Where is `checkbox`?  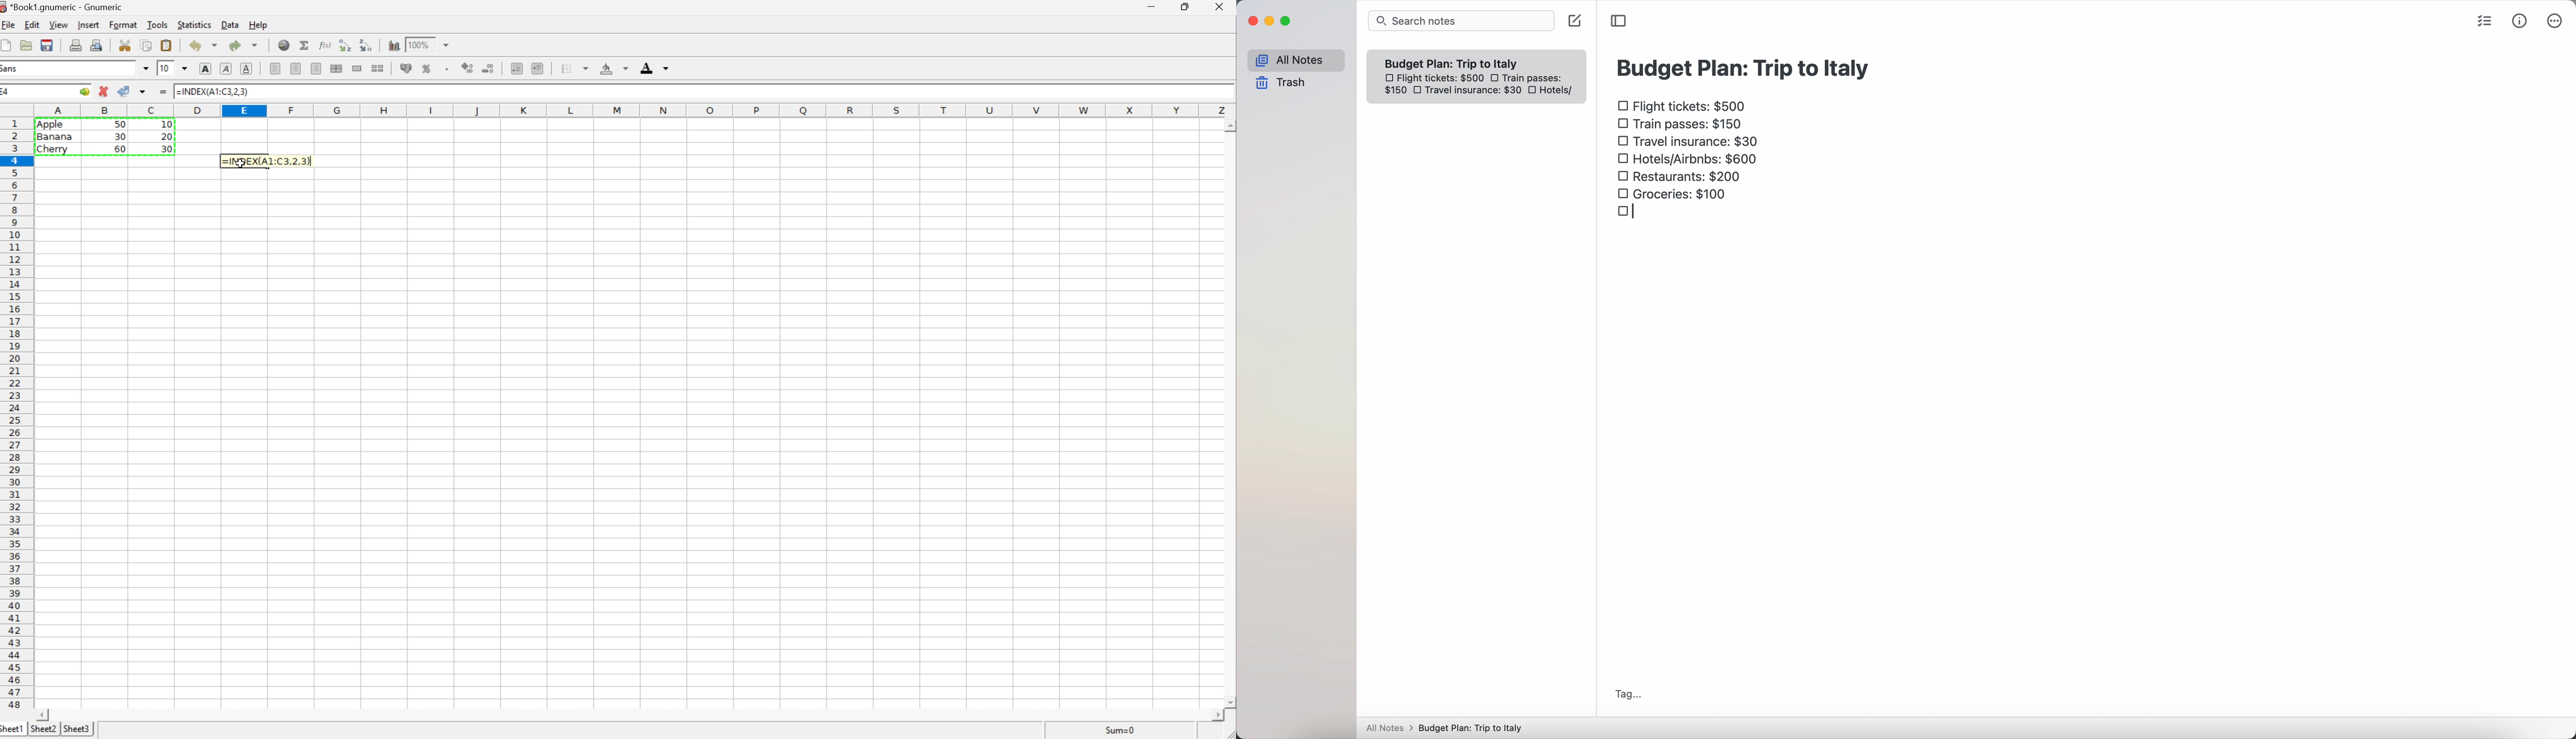 checkbox is located at coordinates (1418, 92).